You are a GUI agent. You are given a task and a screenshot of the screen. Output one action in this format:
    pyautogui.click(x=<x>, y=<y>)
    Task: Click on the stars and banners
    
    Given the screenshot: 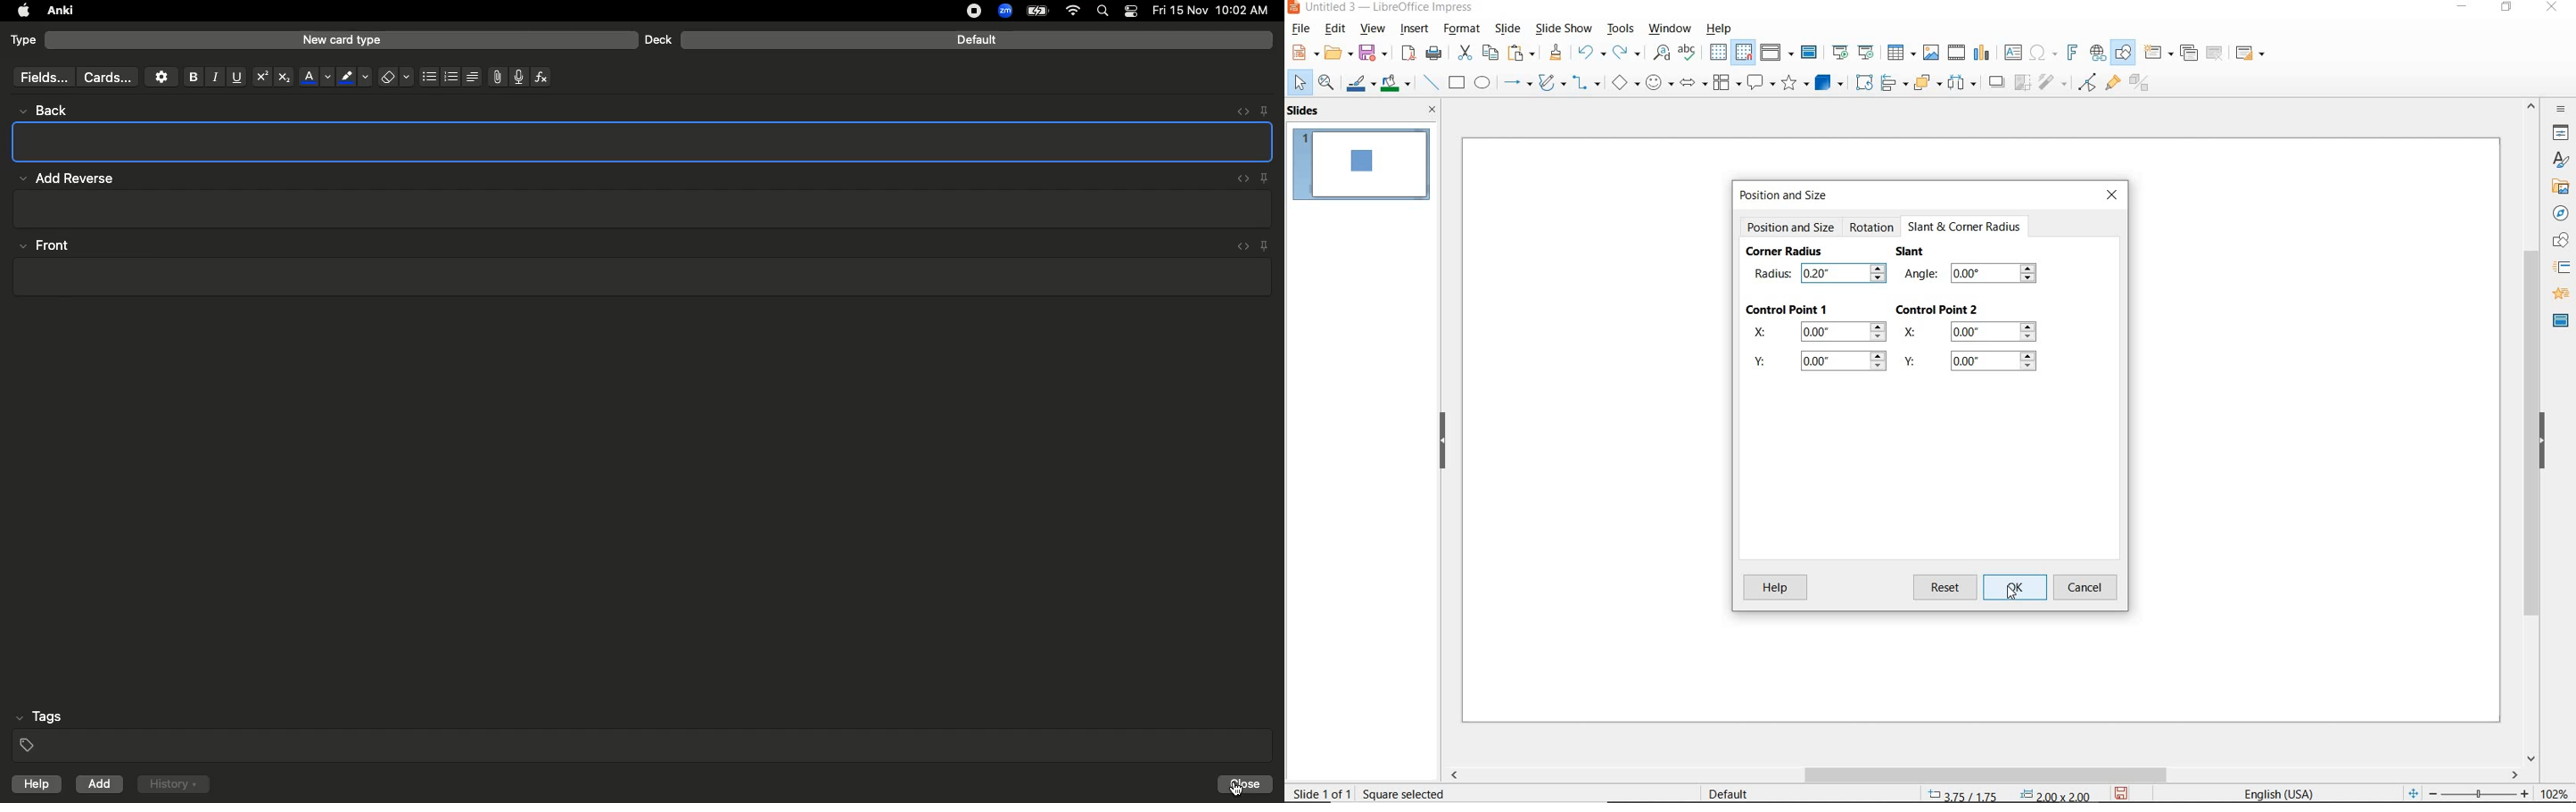 What is the action you would take?
    pyautogui.click(x=1793, y=84)
    